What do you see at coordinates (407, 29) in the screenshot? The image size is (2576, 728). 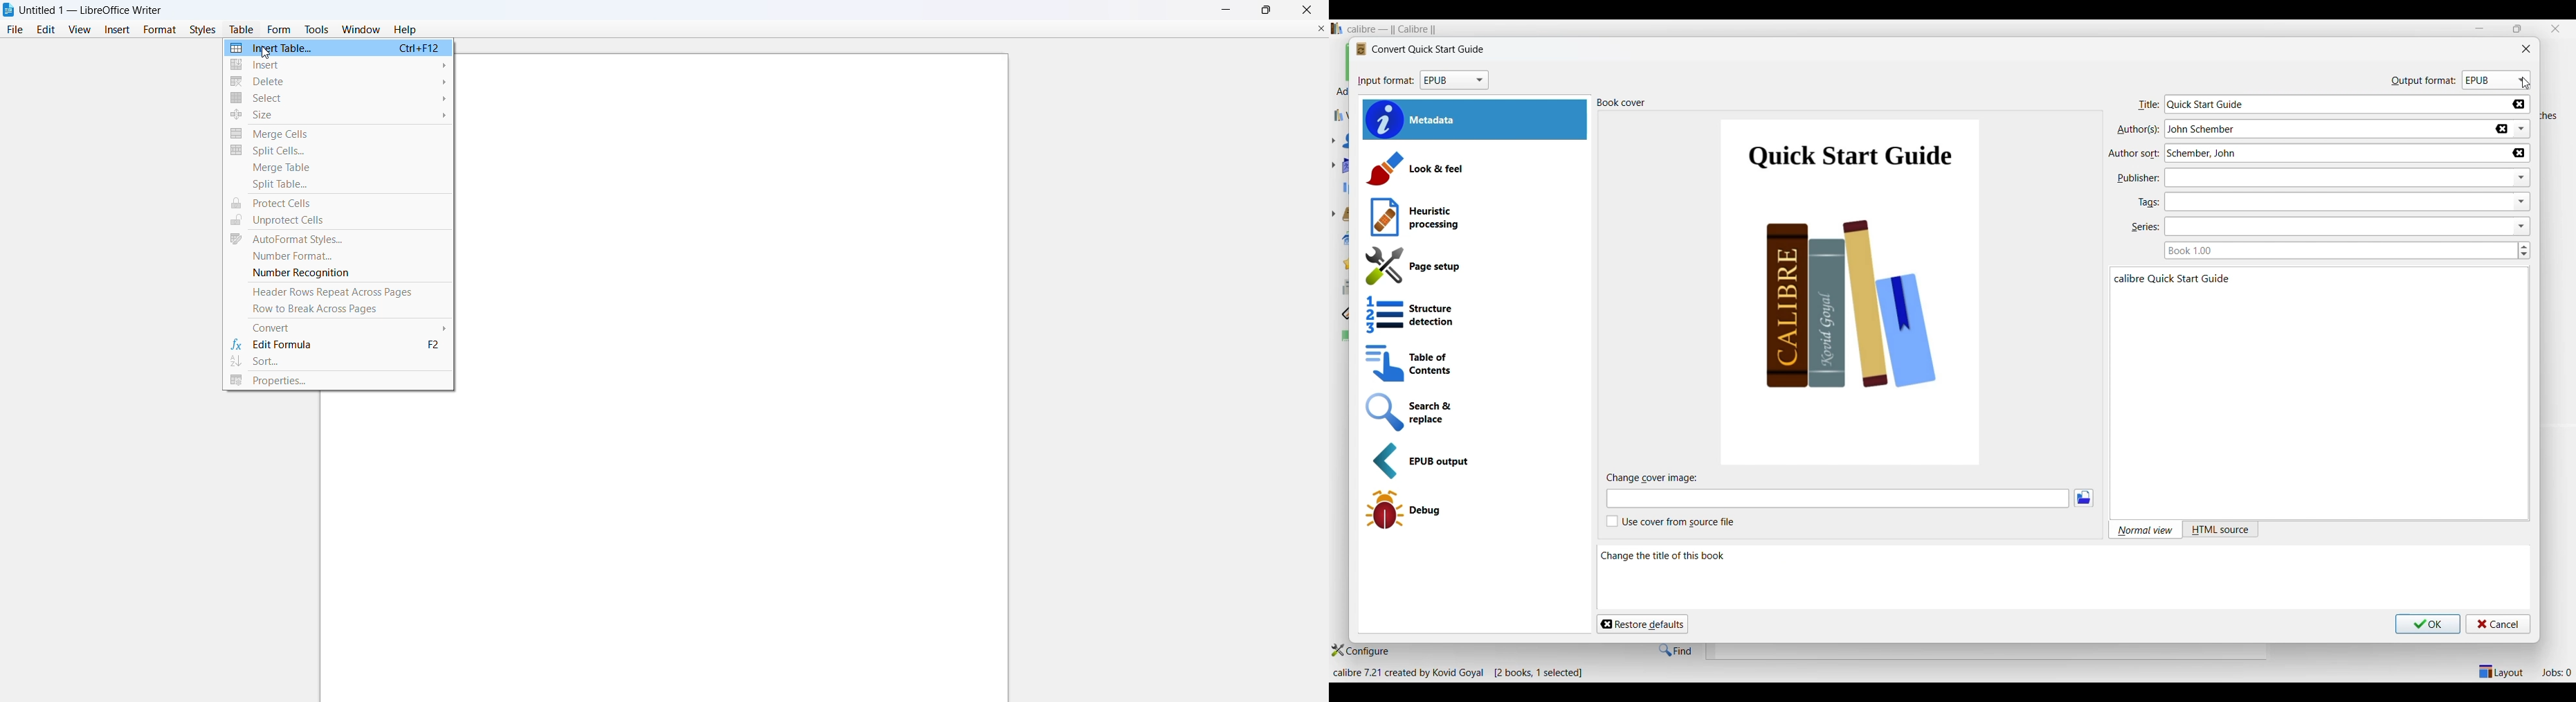 I see `help` at bounding box center [407, 29].